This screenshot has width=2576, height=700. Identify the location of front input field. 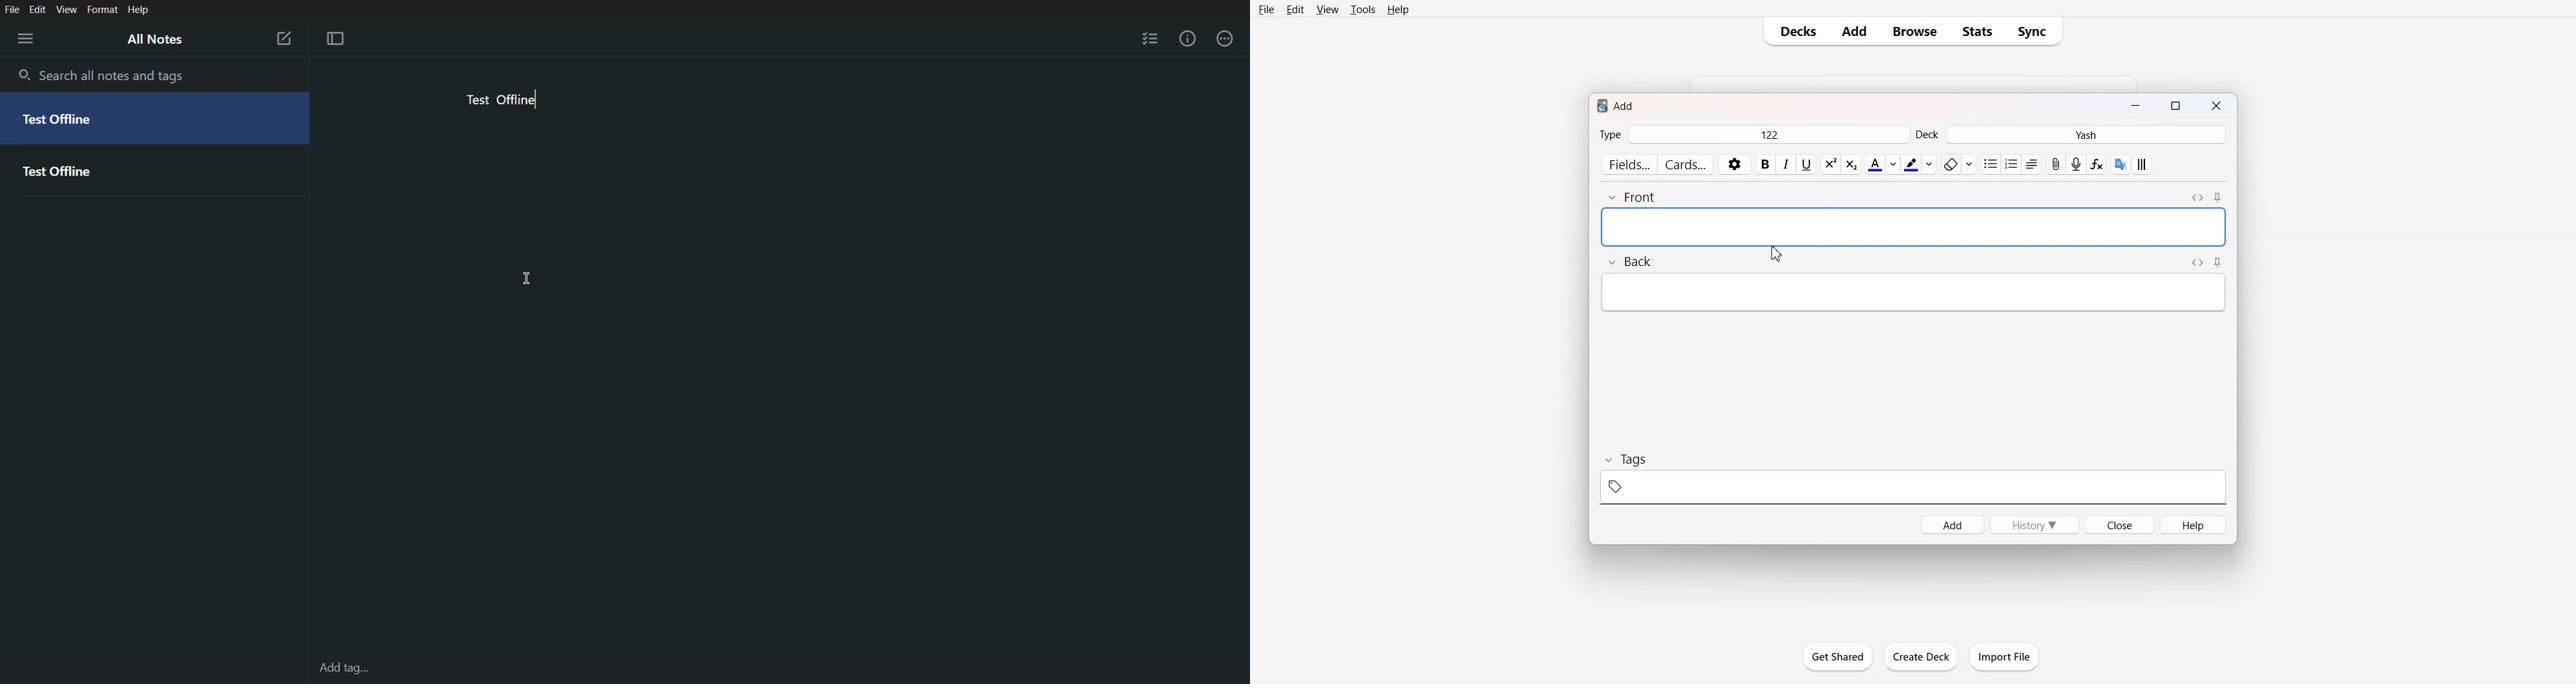
(1913, 227).